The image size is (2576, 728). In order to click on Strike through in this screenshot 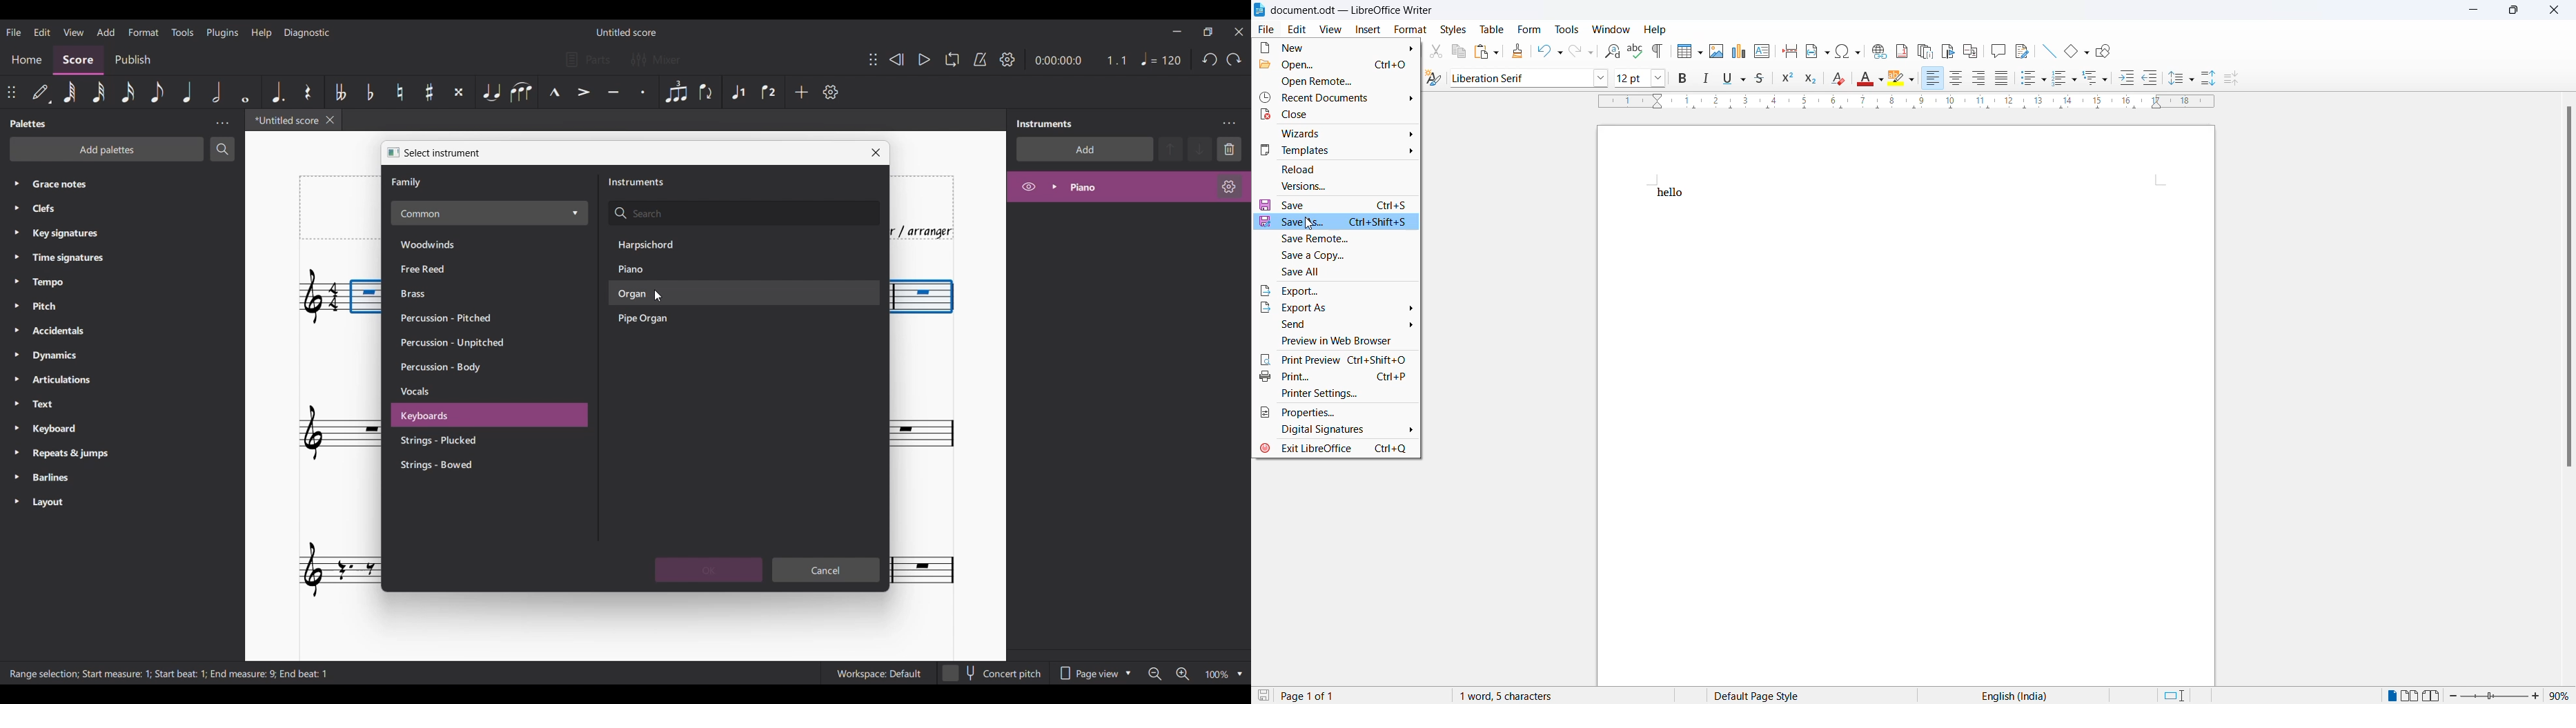, I will do `click(1759, 81)`.